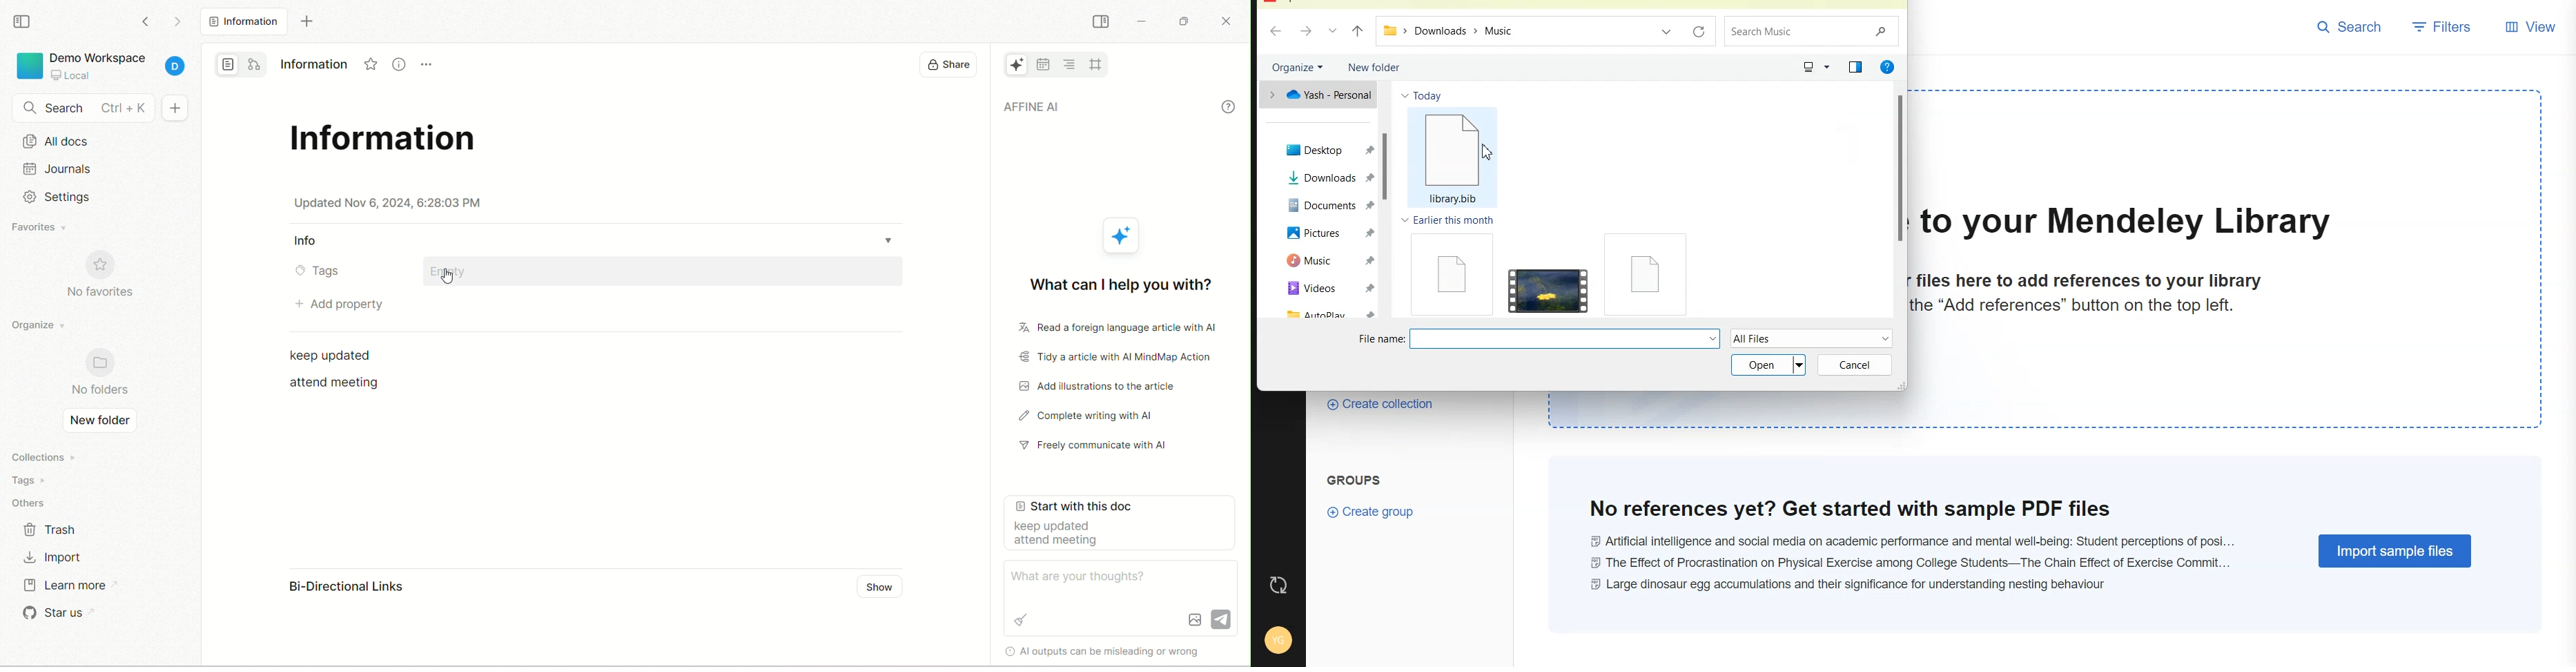 The image size is (2576, 672). I want to click on Account, so click(1280, 639).